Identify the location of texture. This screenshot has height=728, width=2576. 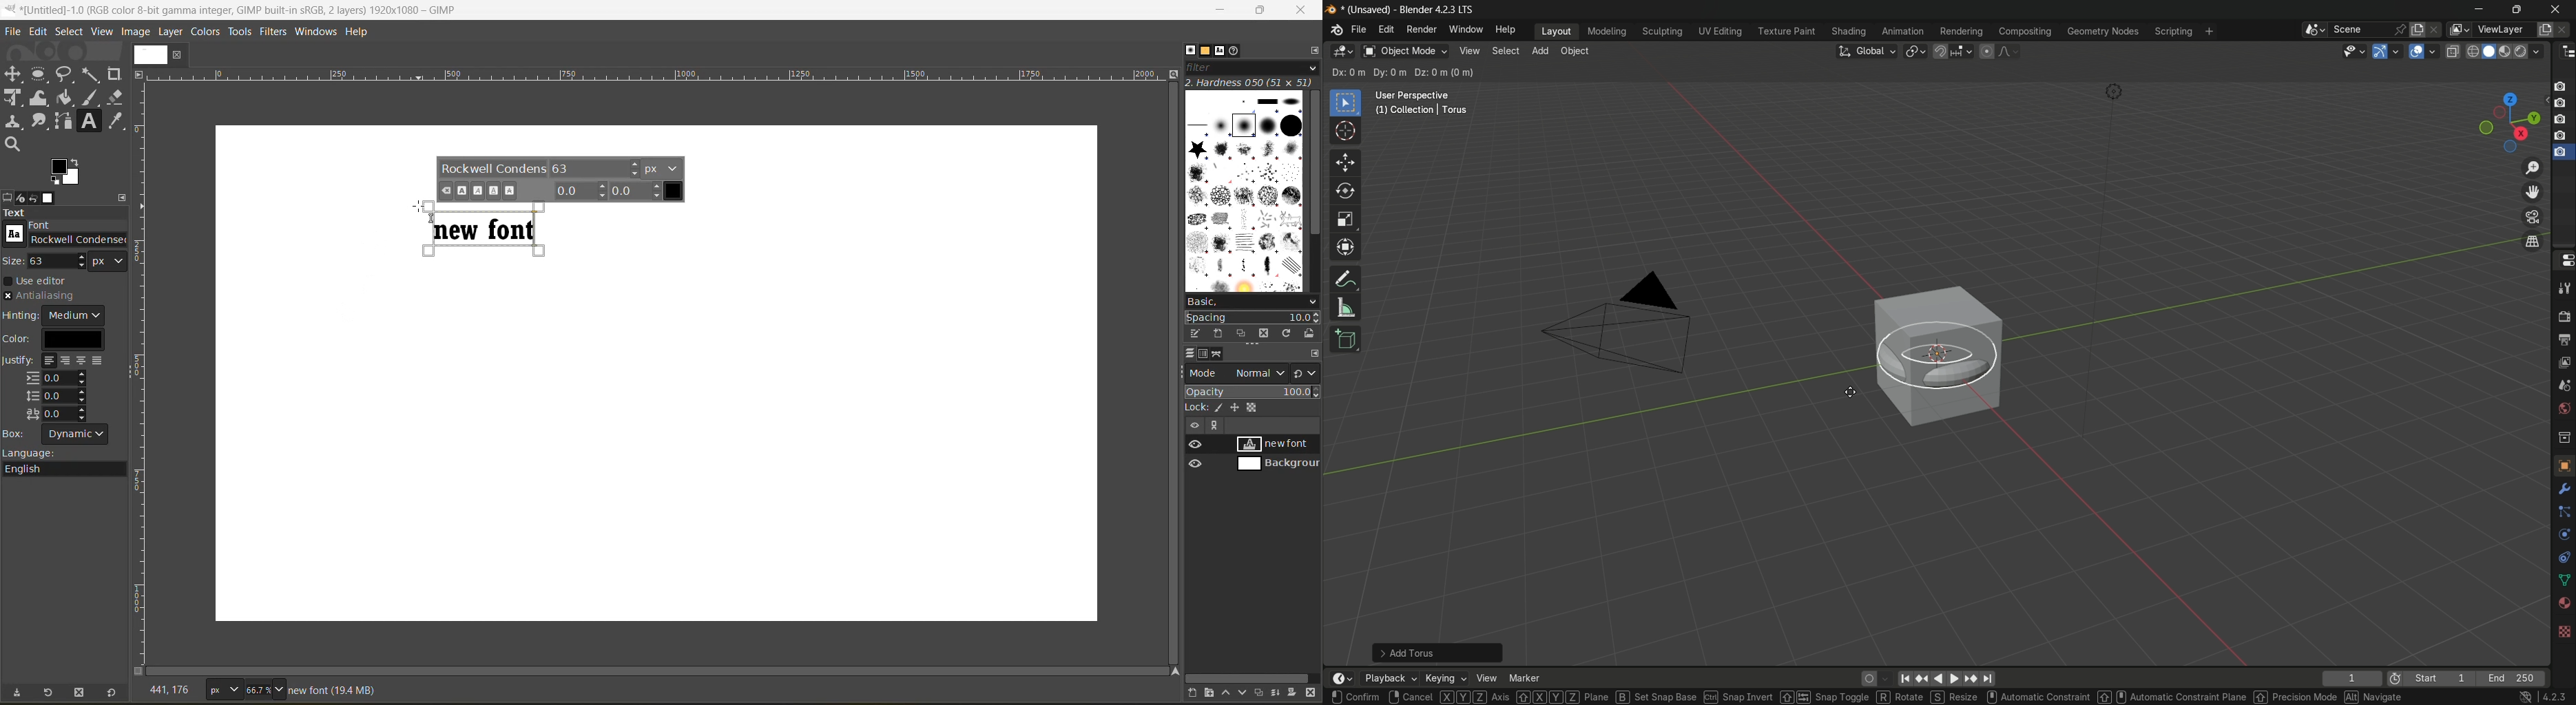
(2564, 631).